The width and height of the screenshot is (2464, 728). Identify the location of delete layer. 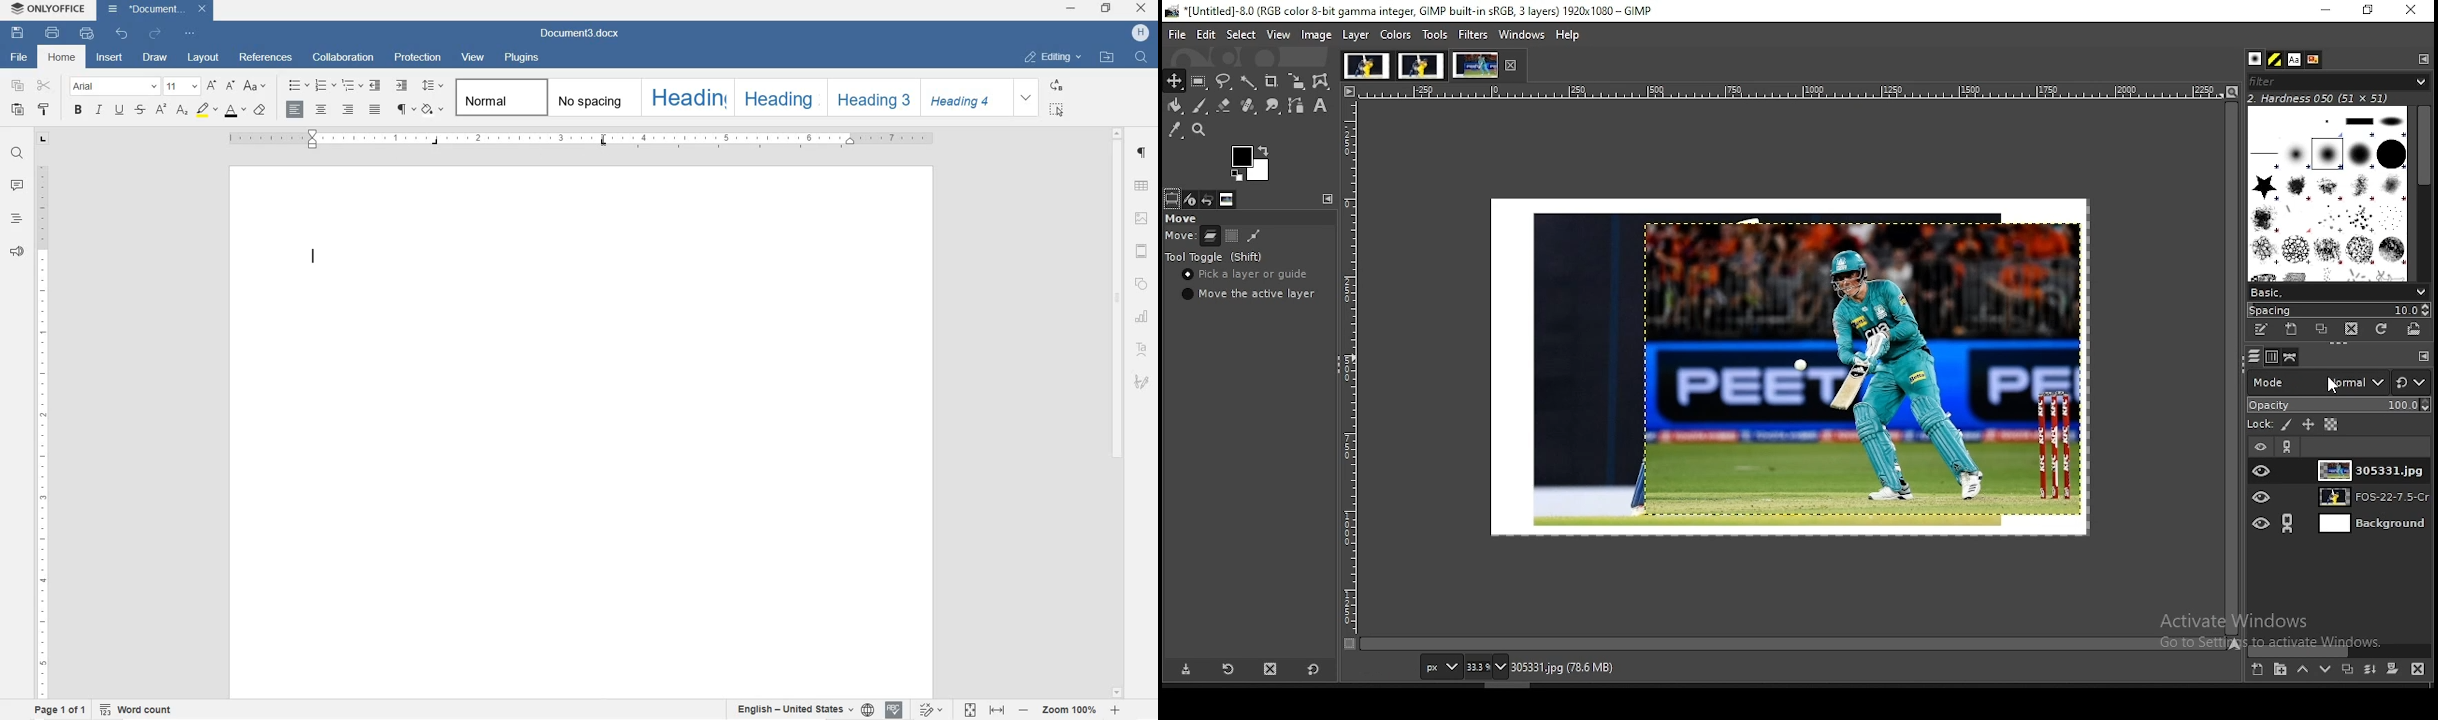
(2419, 668).